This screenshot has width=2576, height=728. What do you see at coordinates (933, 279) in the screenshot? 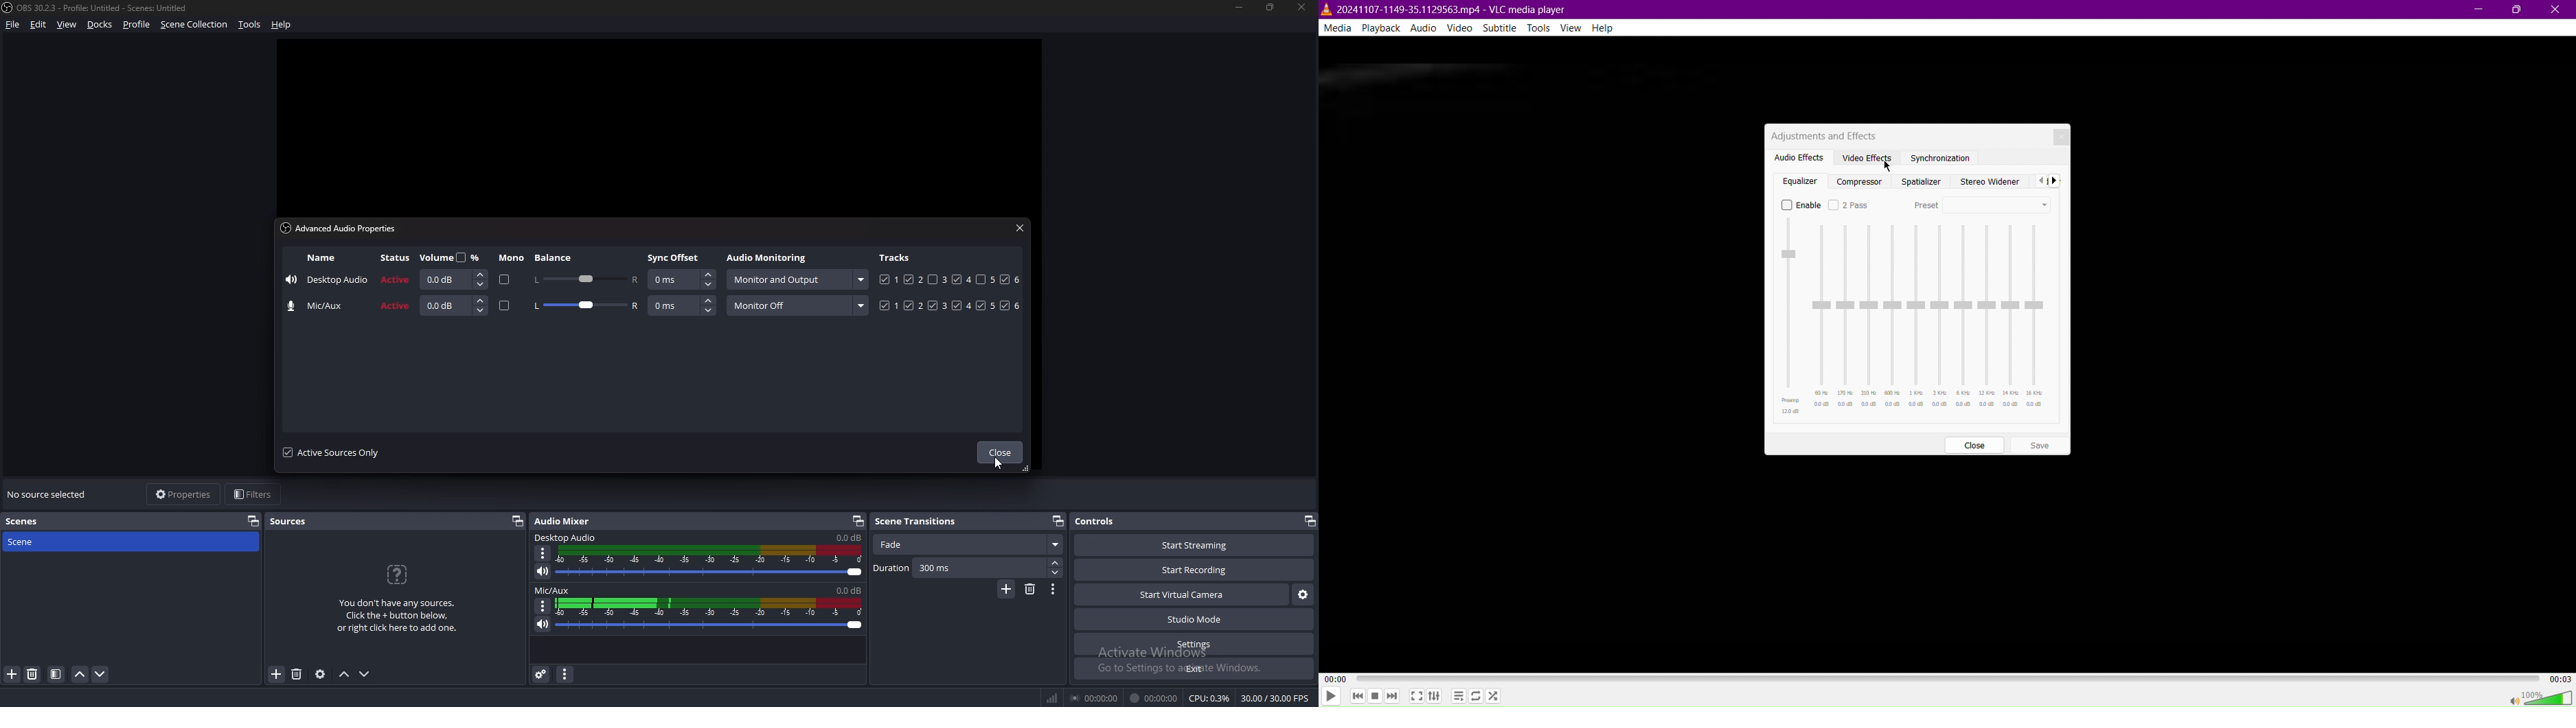
I see `track` at bounding box center [933, 279].